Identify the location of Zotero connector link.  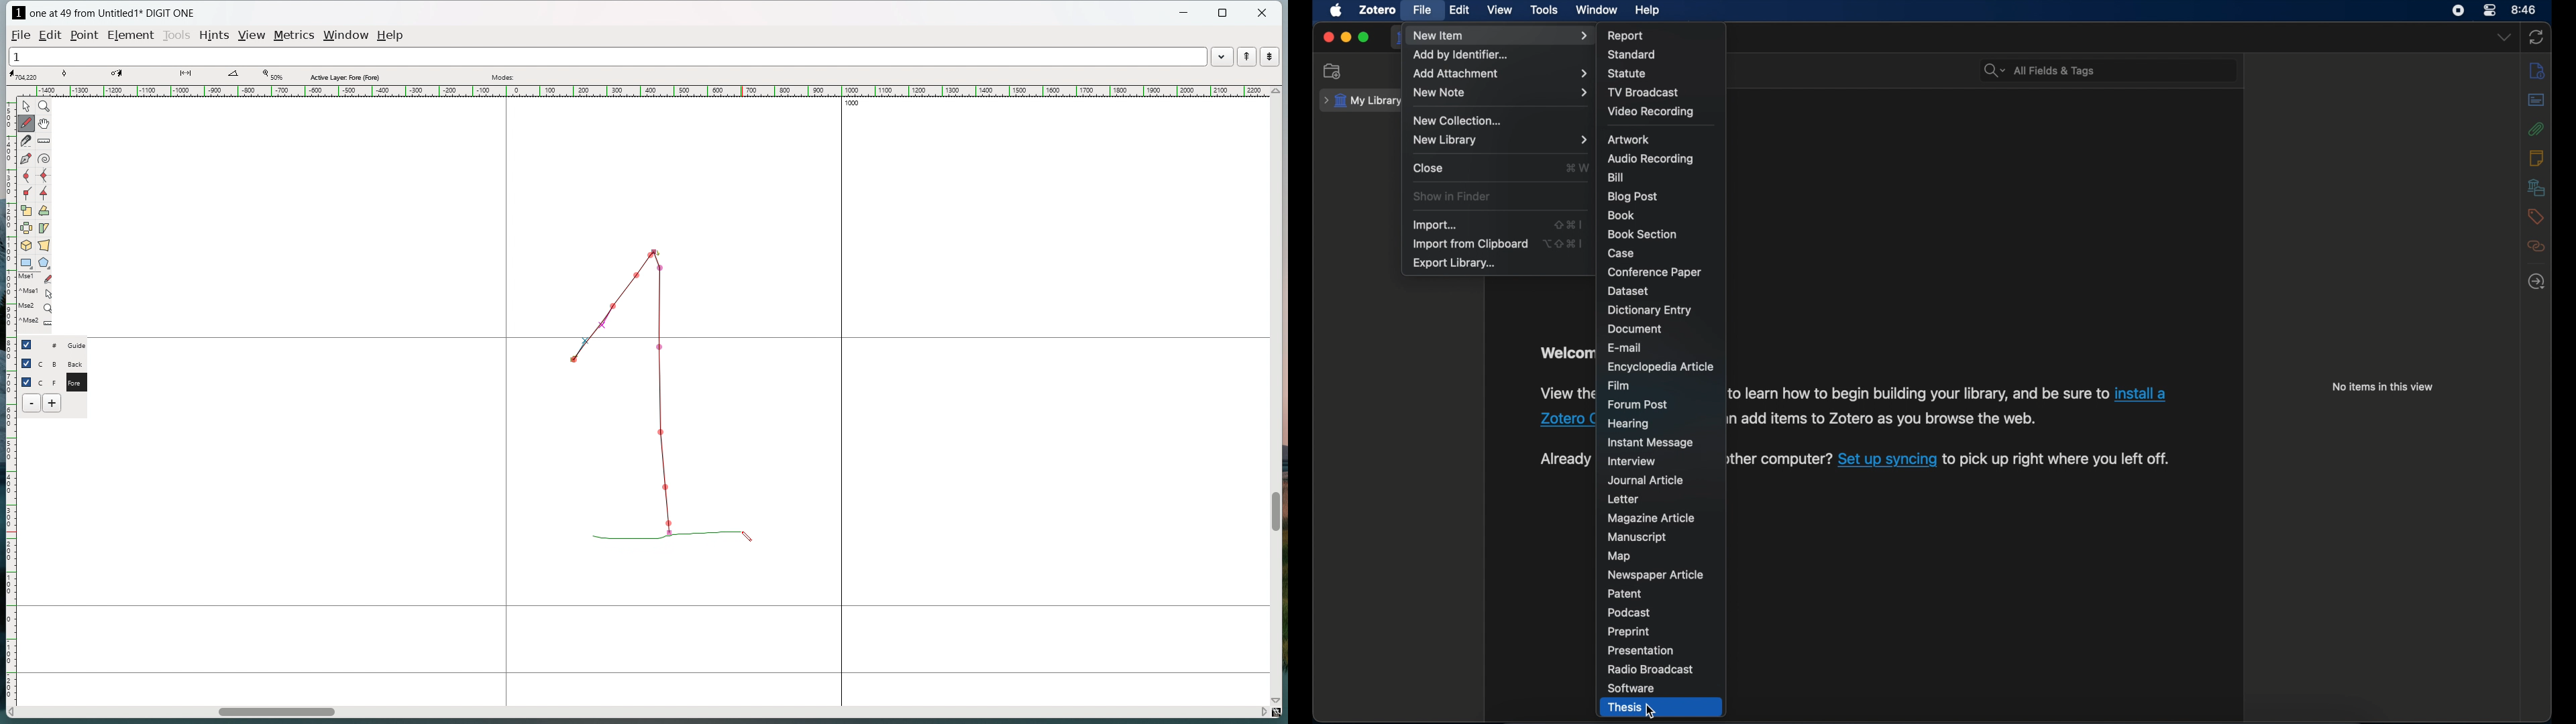
(2145, 393).